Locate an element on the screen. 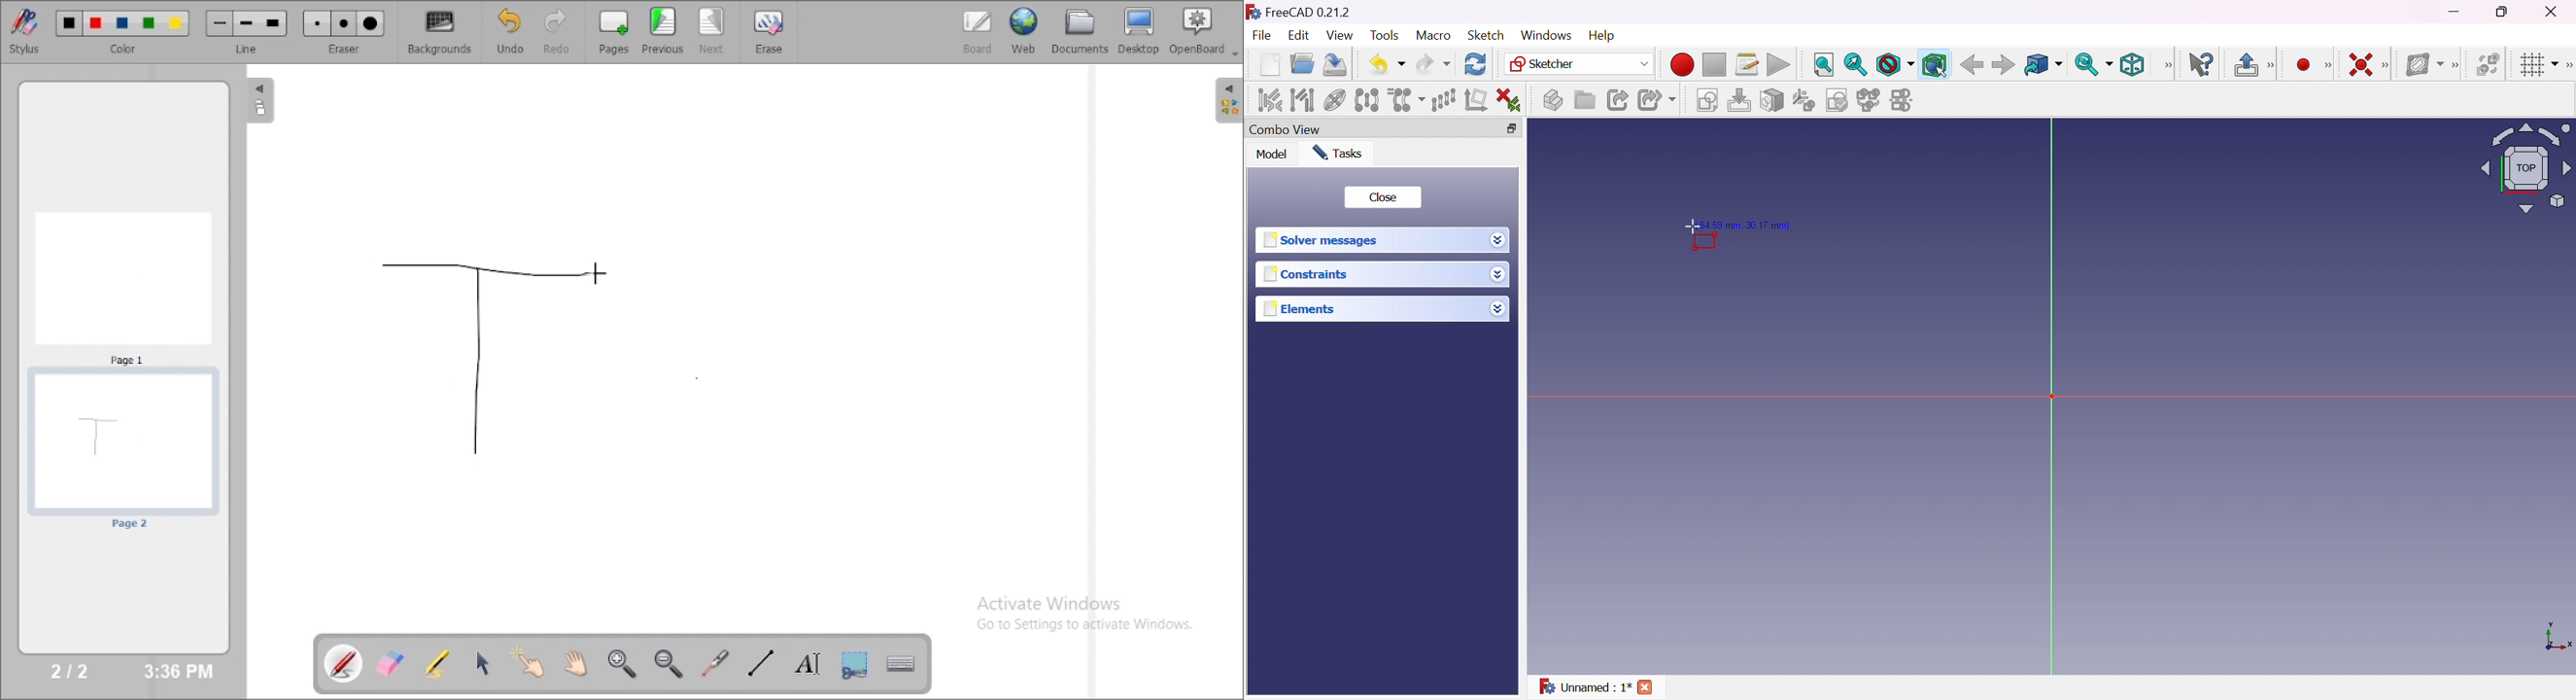  Drop down is located at coordinates (1498, 274).